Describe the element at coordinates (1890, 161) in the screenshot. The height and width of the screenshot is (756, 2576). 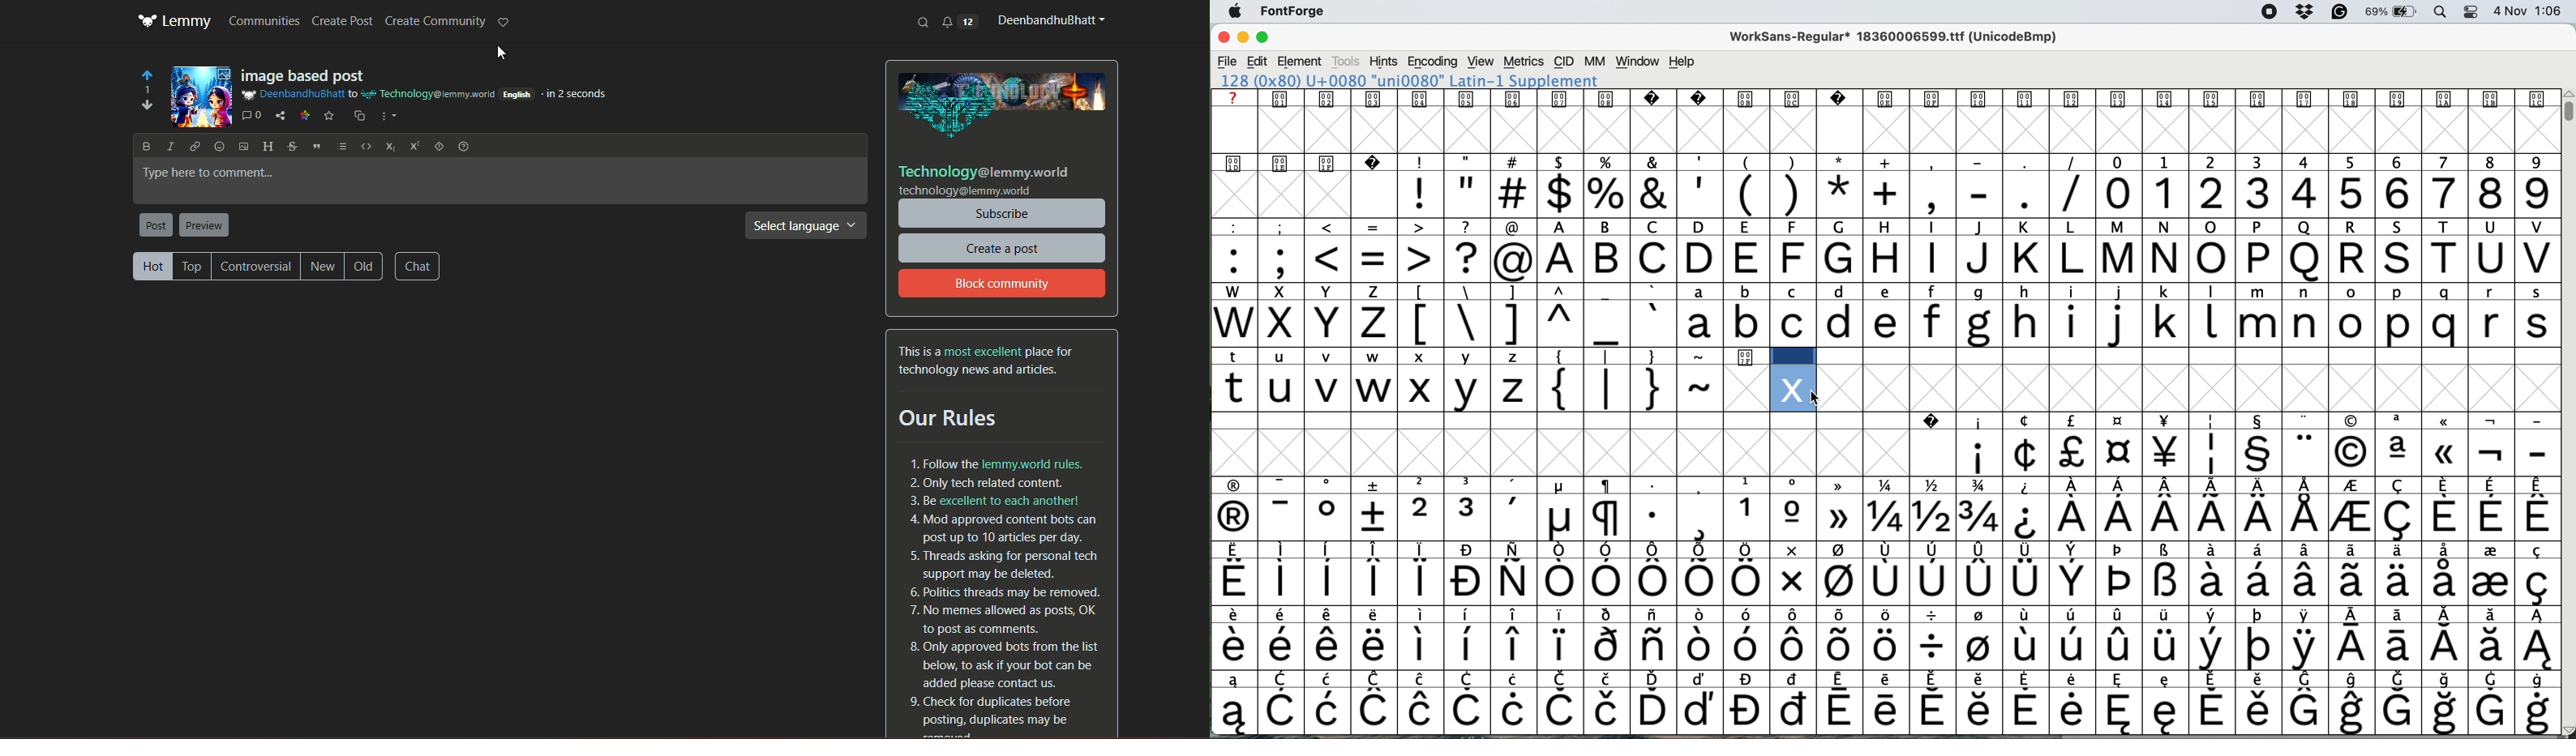
I see `special characters and text` at that location.